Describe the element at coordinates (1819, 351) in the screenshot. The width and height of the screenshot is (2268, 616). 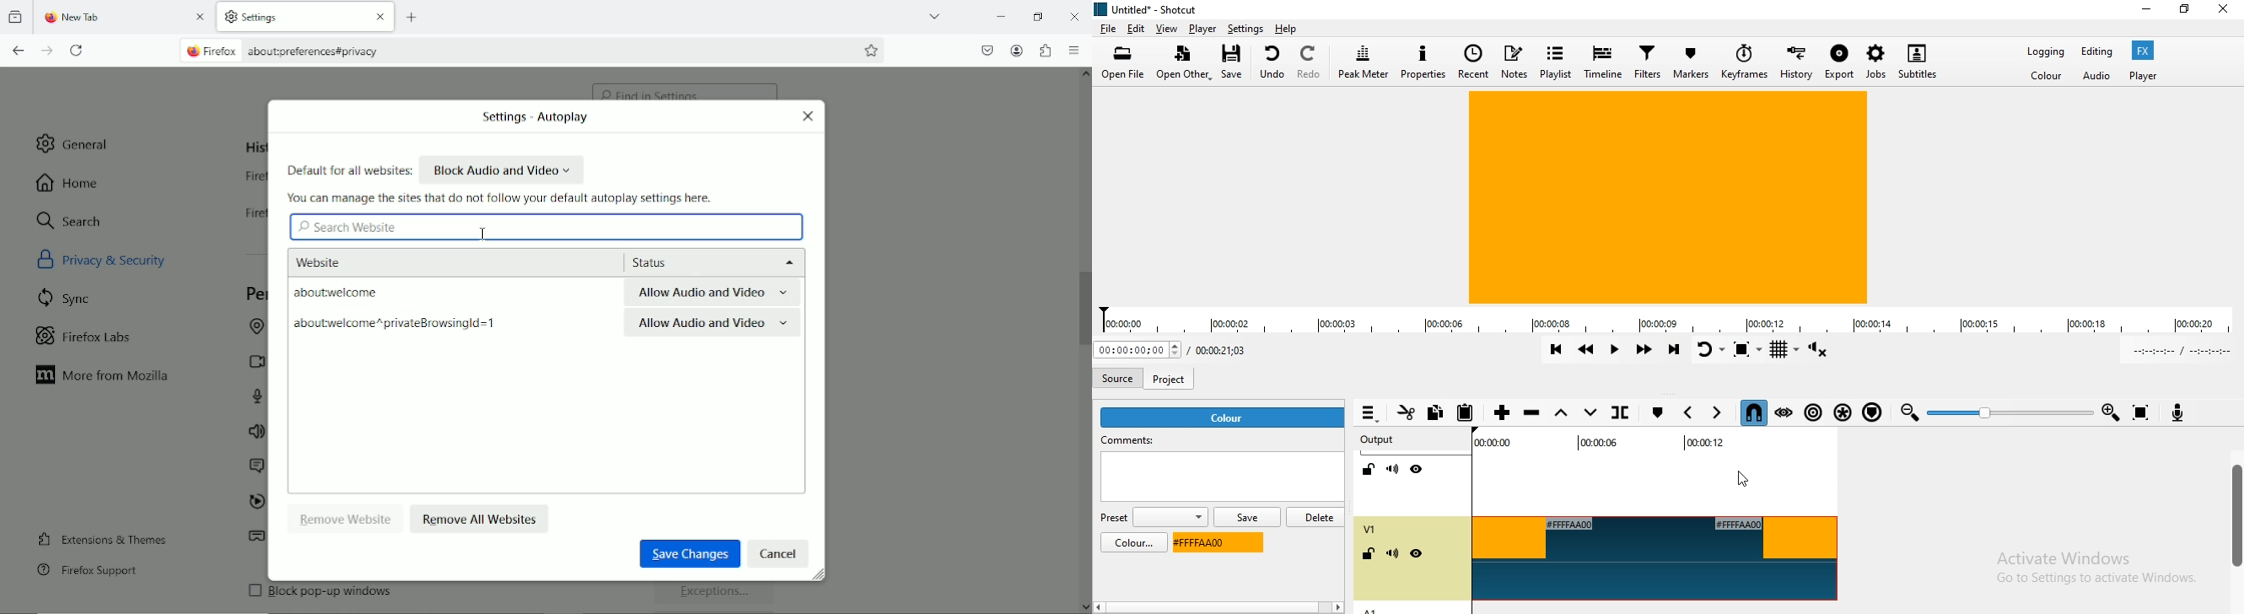
I see `Show volume control` at that location.